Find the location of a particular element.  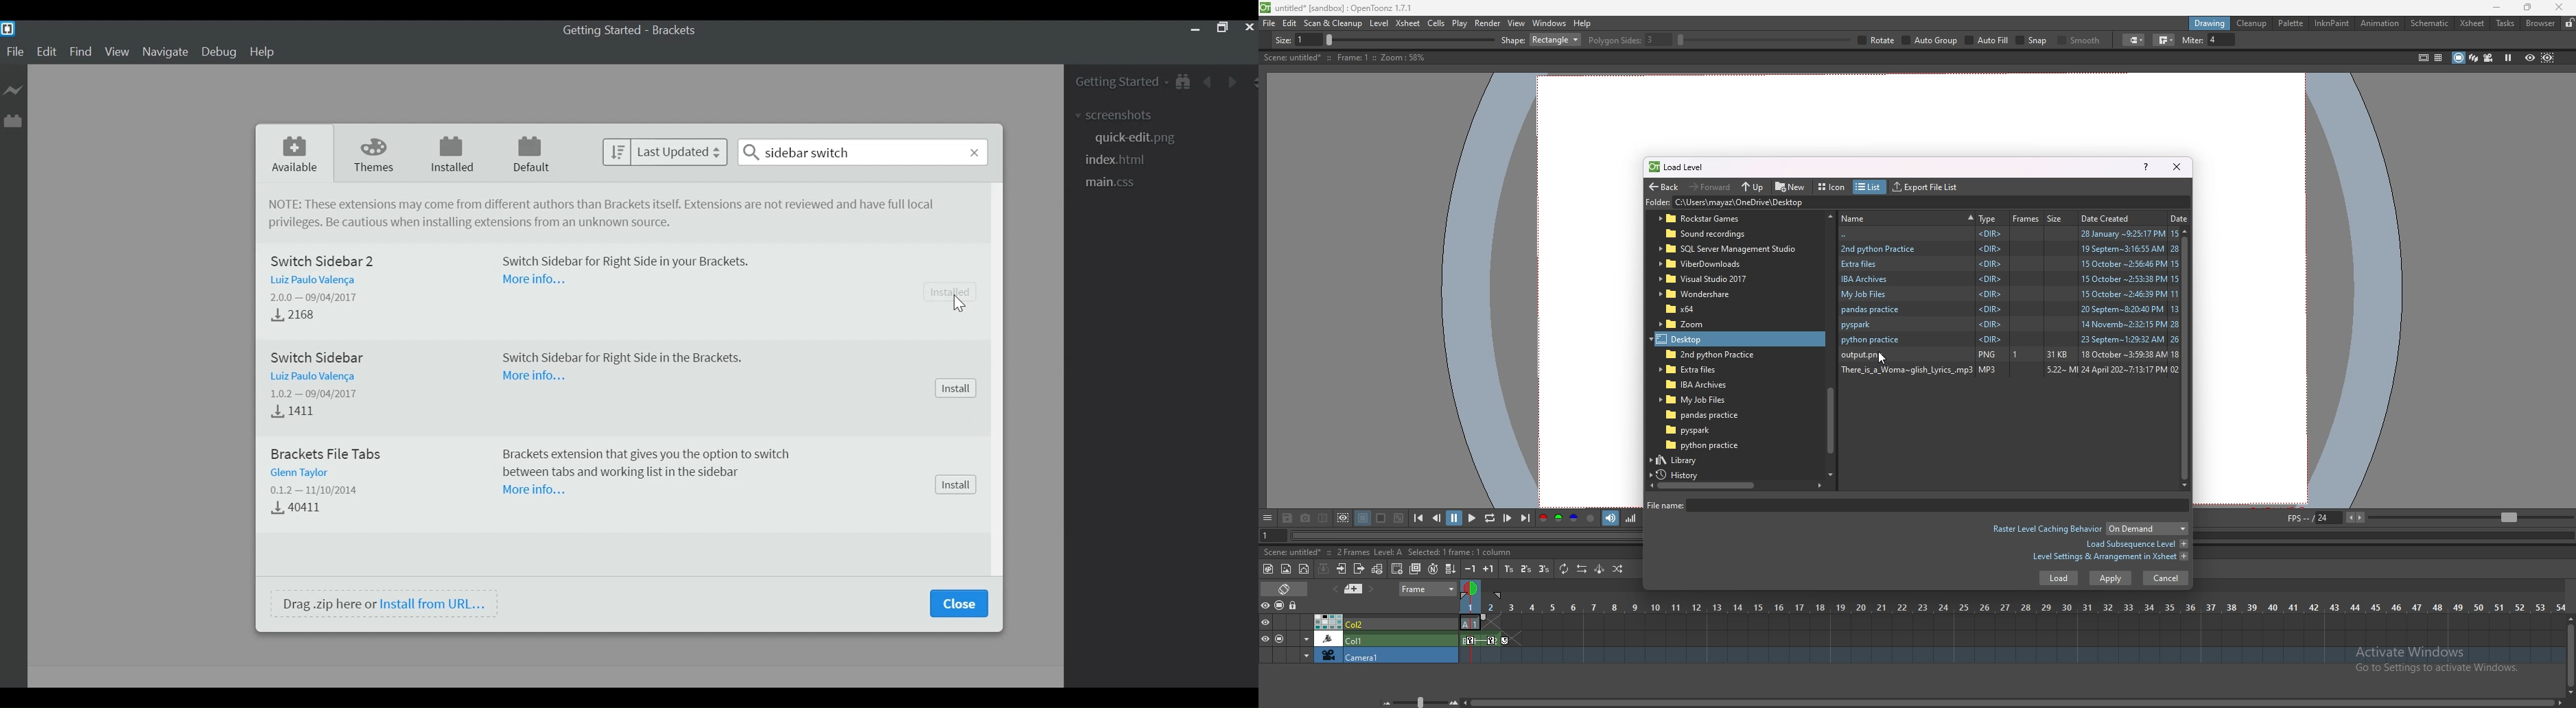

type is located at coordinates (1988, 218).